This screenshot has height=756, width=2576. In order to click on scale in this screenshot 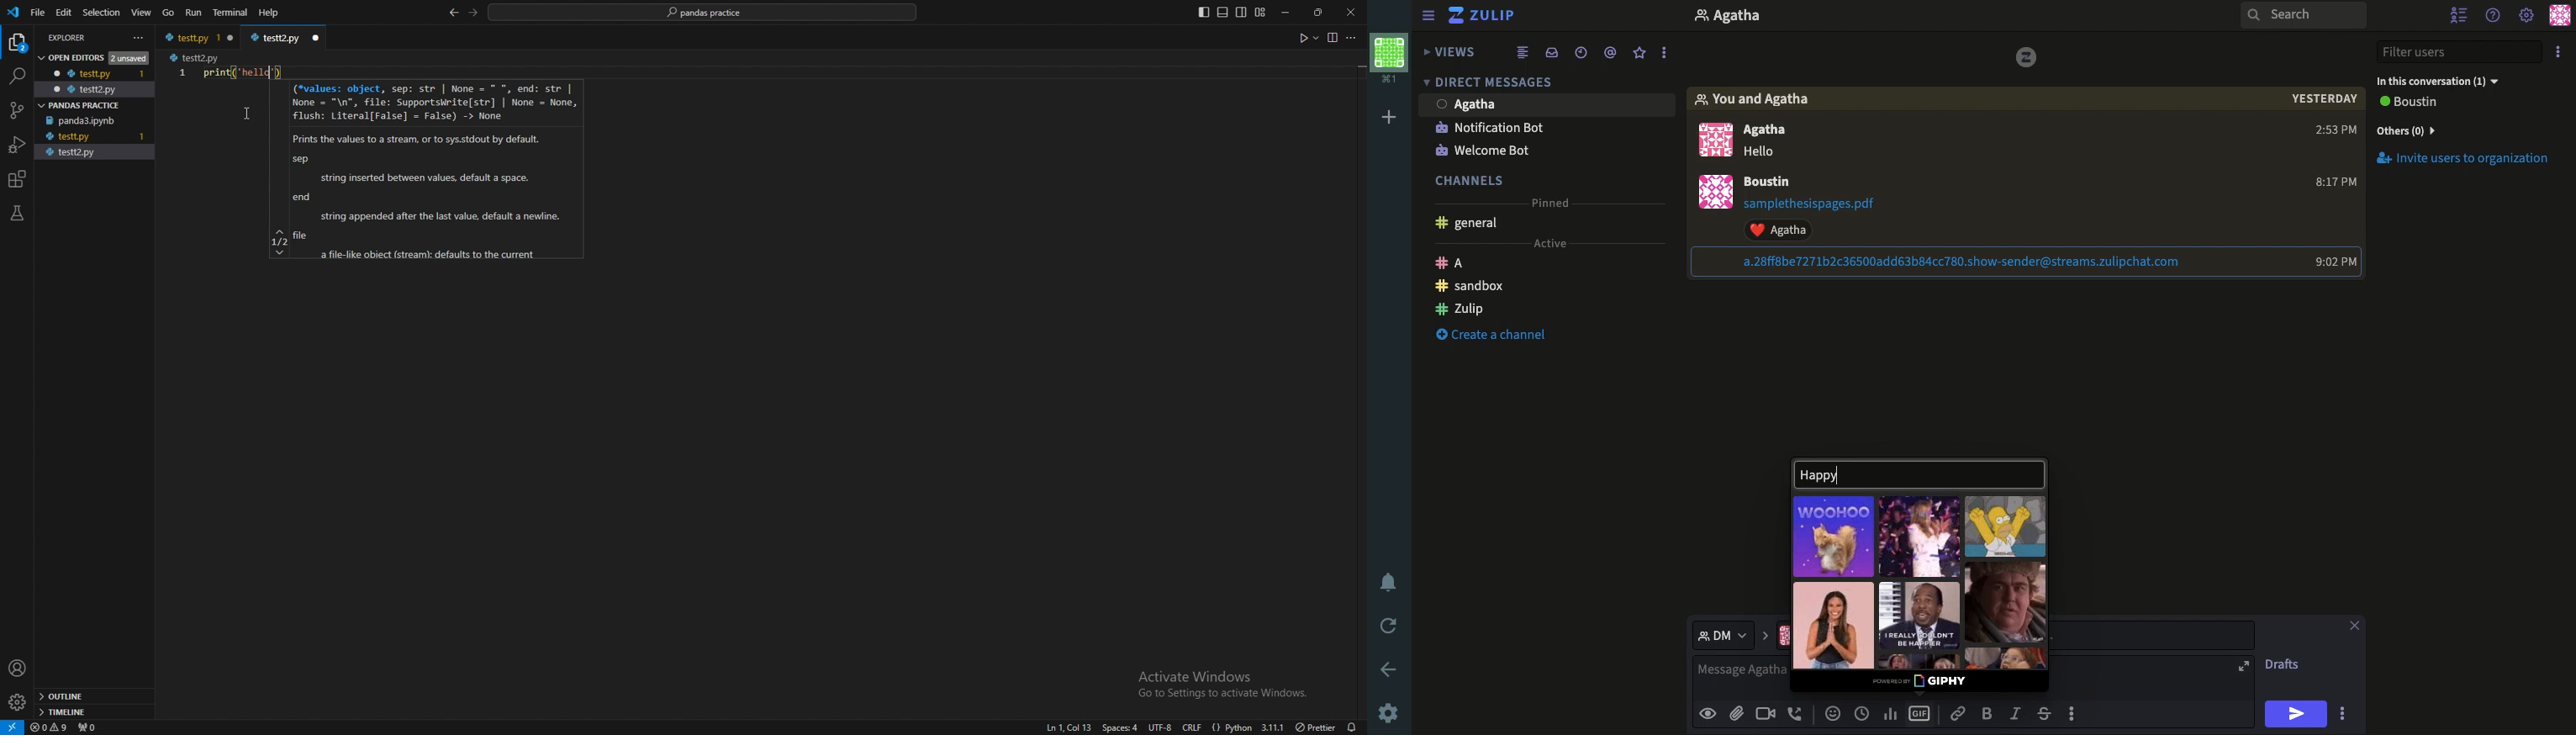, I will do `click(182, 85)`.